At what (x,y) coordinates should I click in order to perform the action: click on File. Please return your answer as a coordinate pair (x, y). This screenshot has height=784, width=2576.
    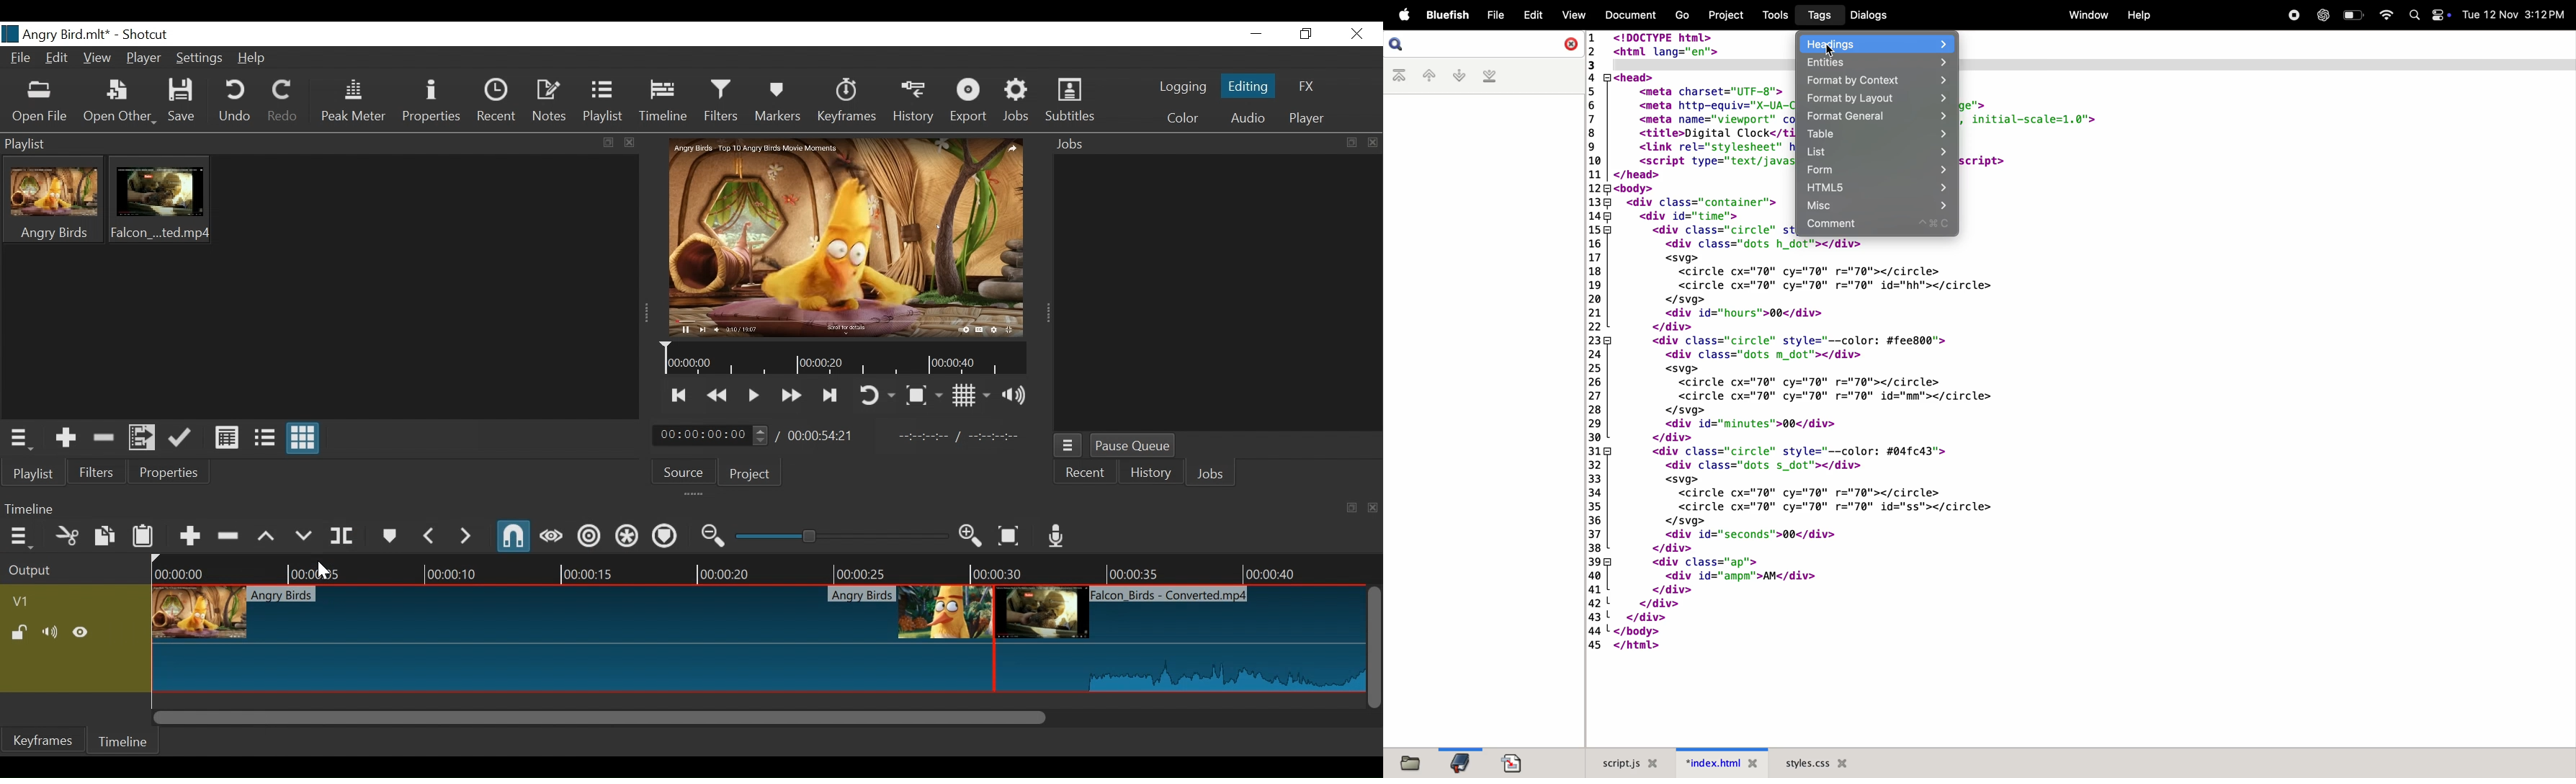
    Looking at the image, I should click on (21, 58).